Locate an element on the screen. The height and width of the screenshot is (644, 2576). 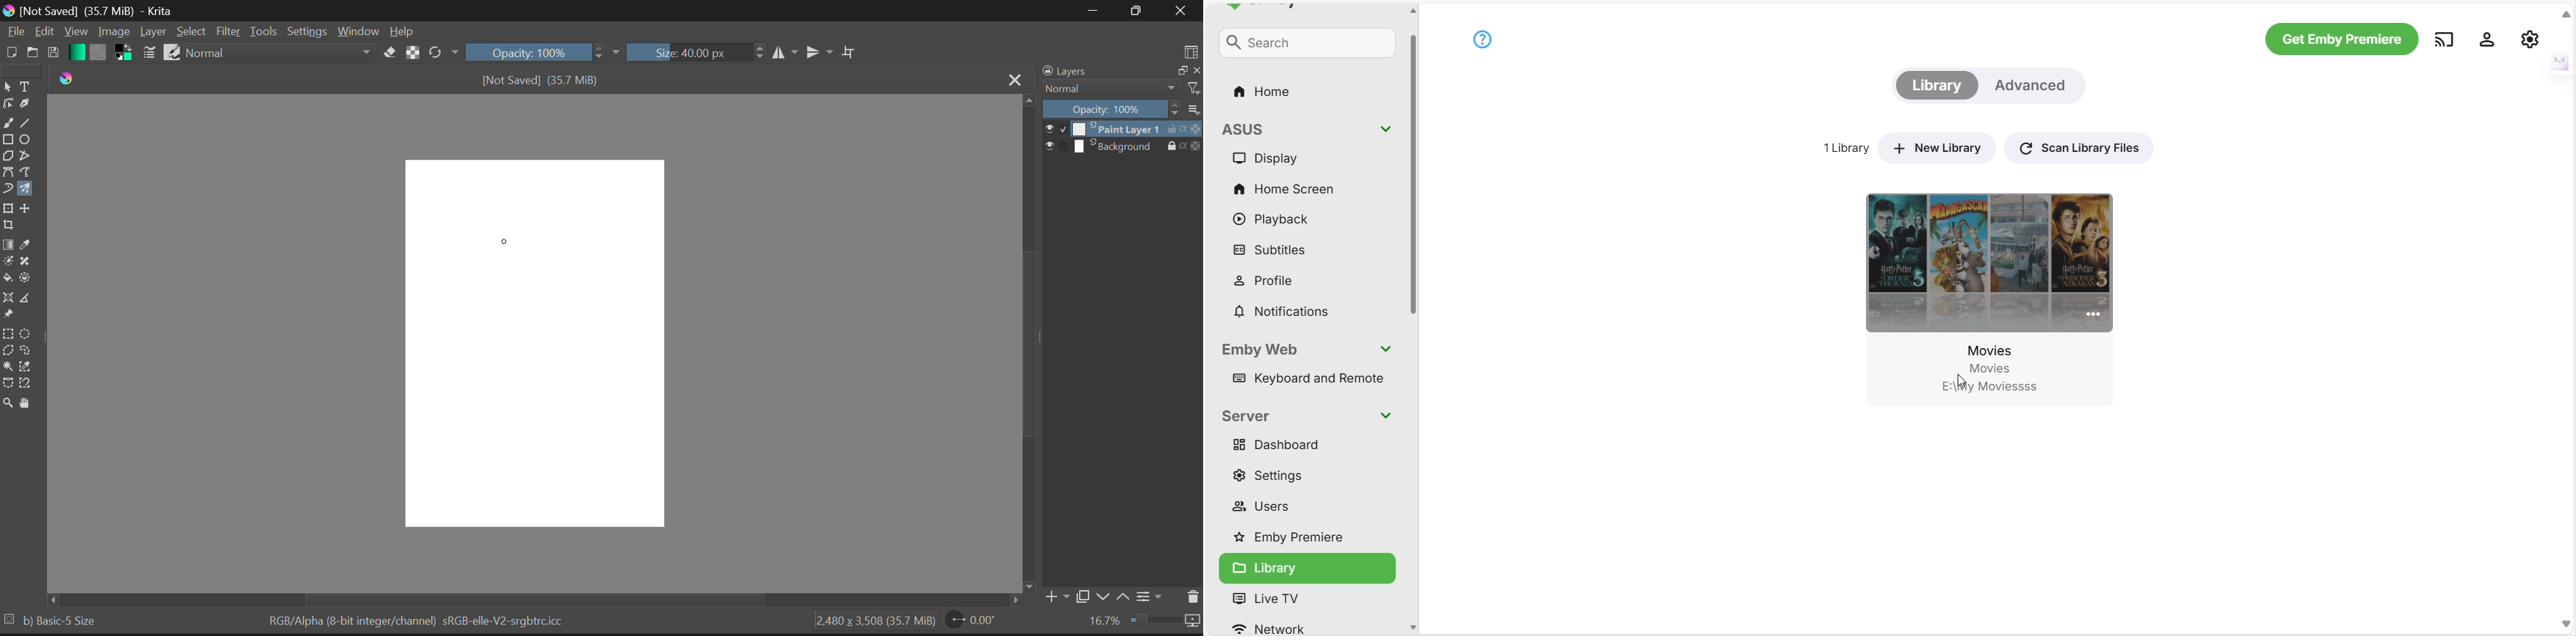
Layer is located at coordinates (153, 32).